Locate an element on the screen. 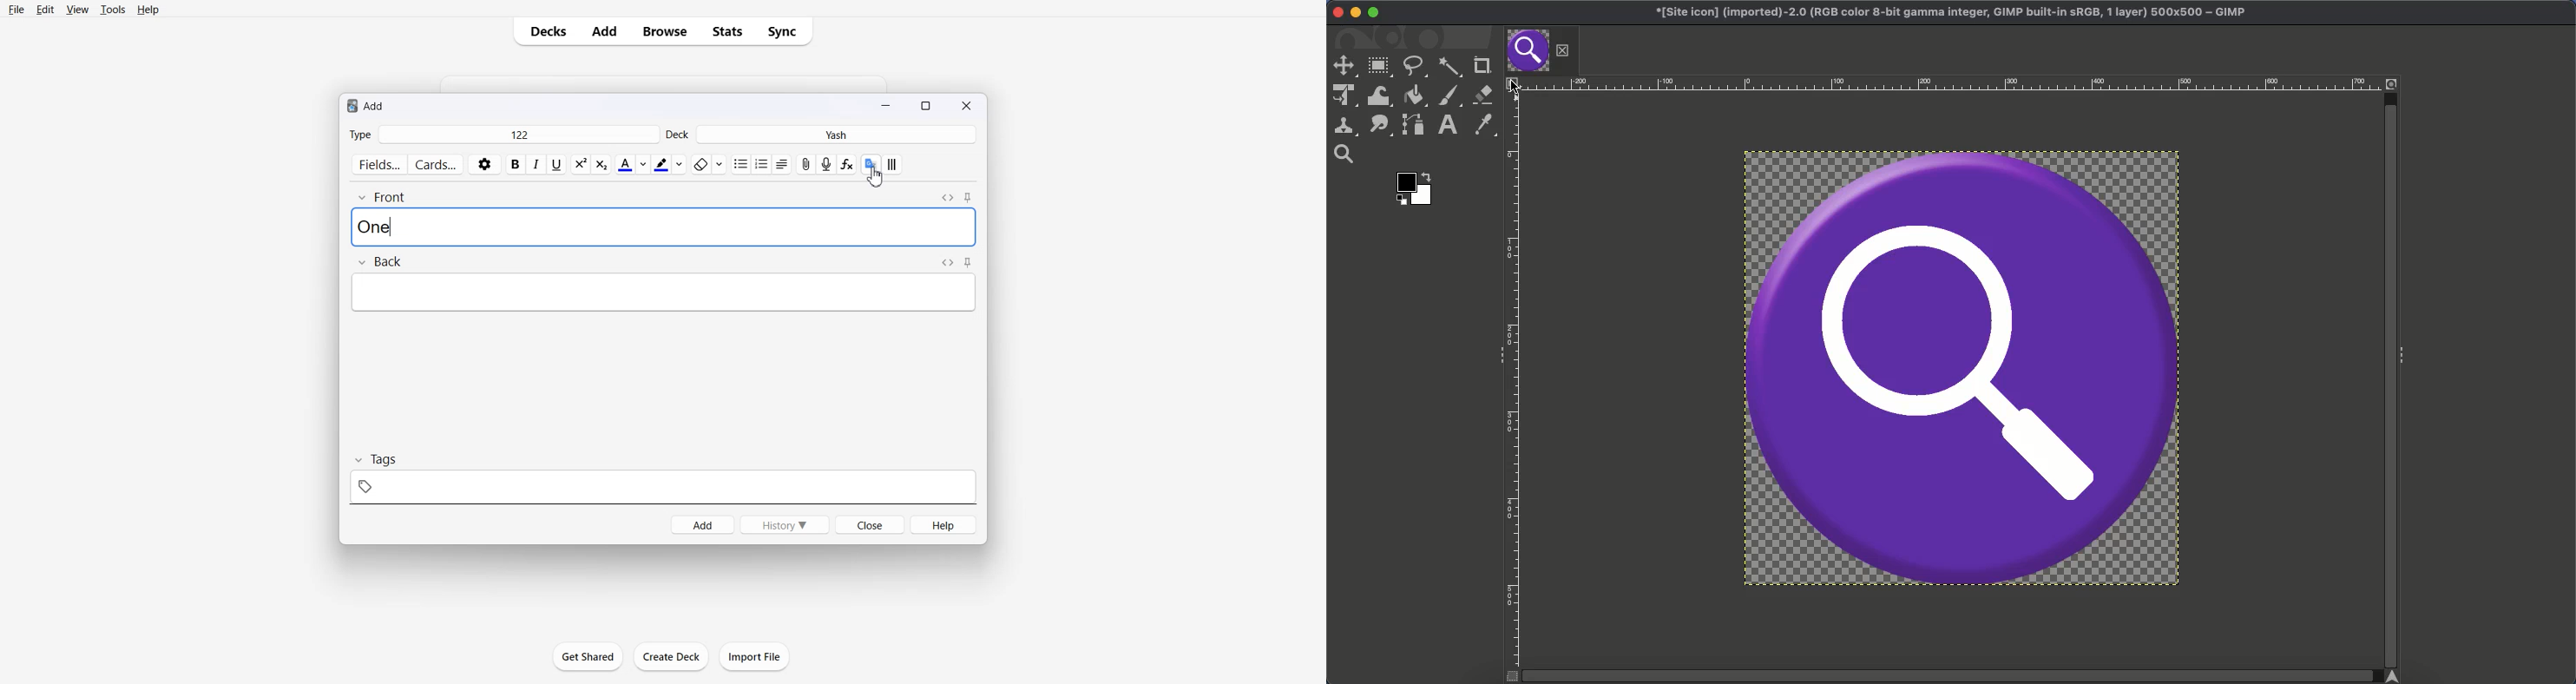  Rectangular selector is located at coordinates (1379, 69).